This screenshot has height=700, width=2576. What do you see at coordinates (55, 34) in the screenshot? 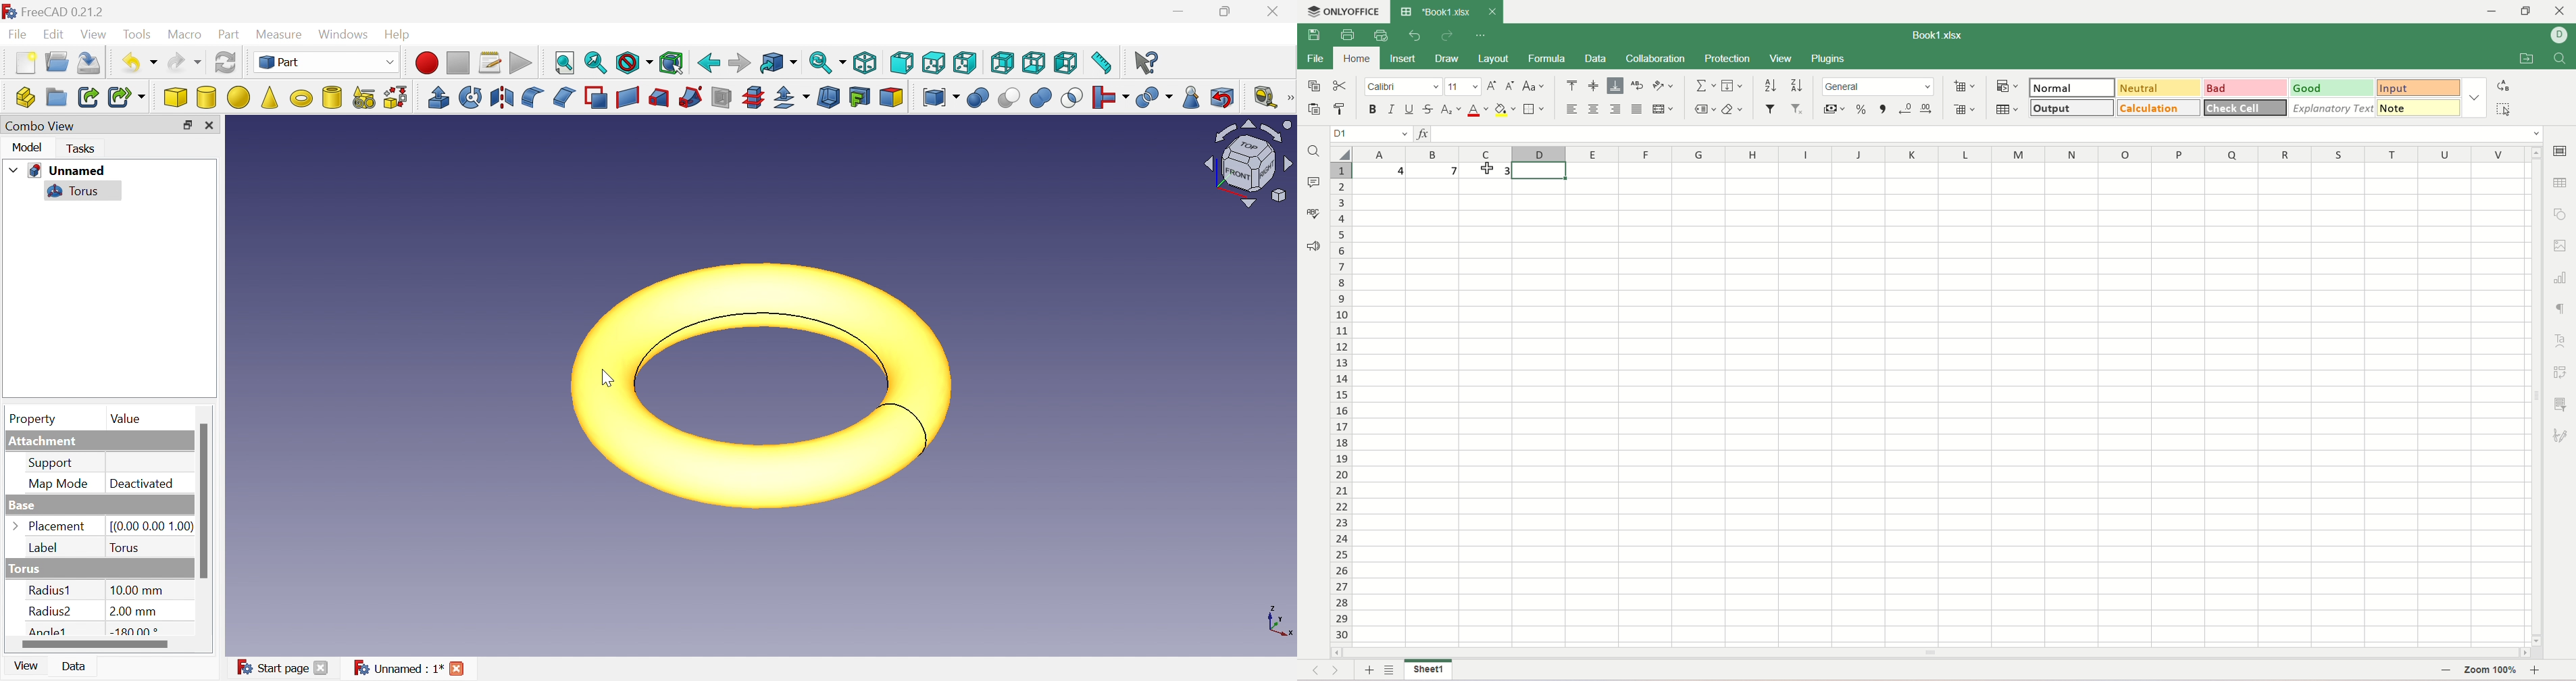
I see `Edit` at bounding box center [55, 34].